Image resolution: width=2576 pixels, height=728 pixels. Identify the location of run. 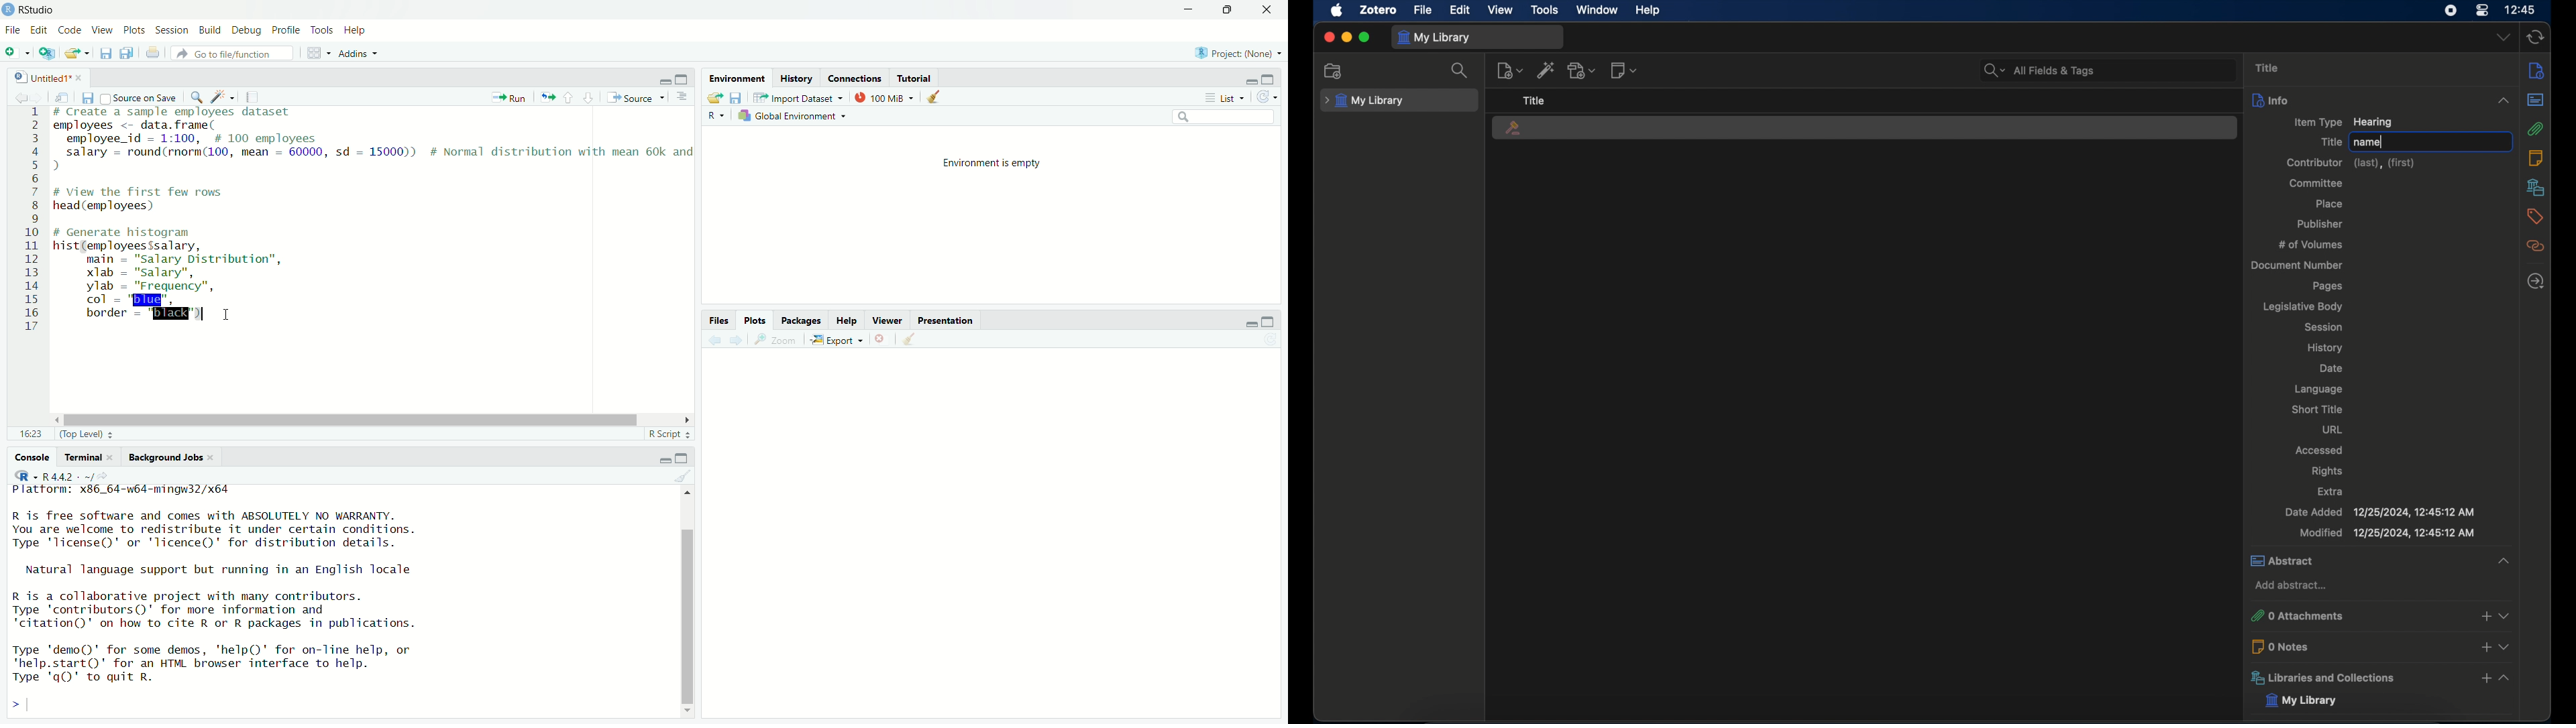
(547, 97).